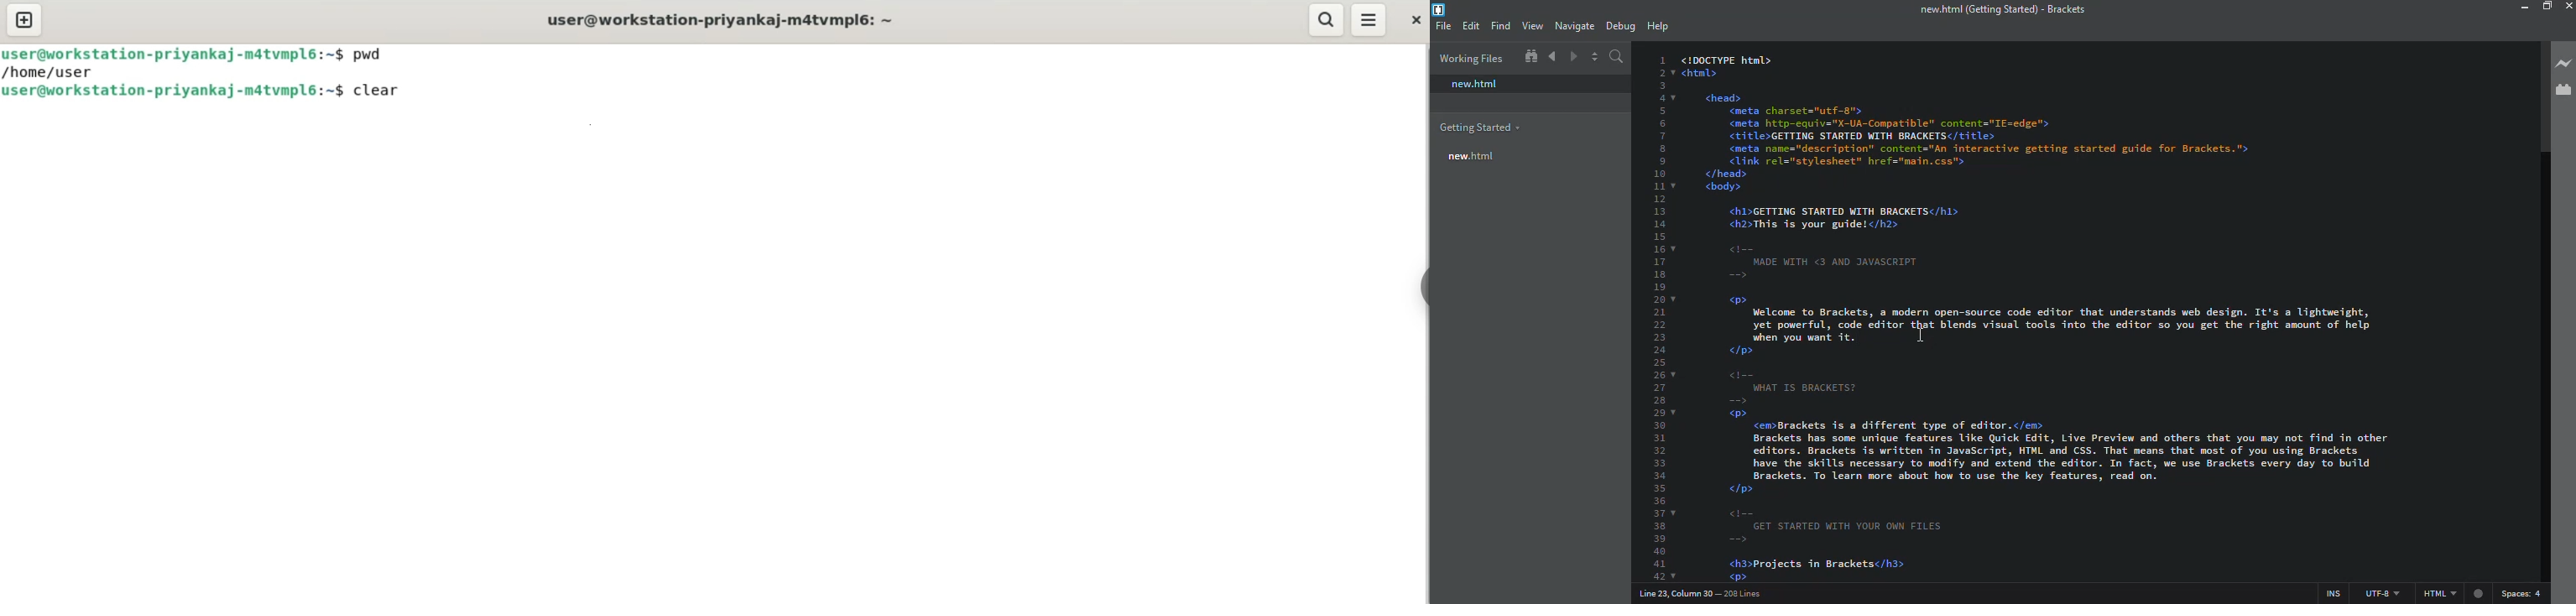 Image resolution: width=2576 pixels, height=616 pixels. Describe the element at coordinates (1473, 83) in the screenshot. I see `new` at that location.